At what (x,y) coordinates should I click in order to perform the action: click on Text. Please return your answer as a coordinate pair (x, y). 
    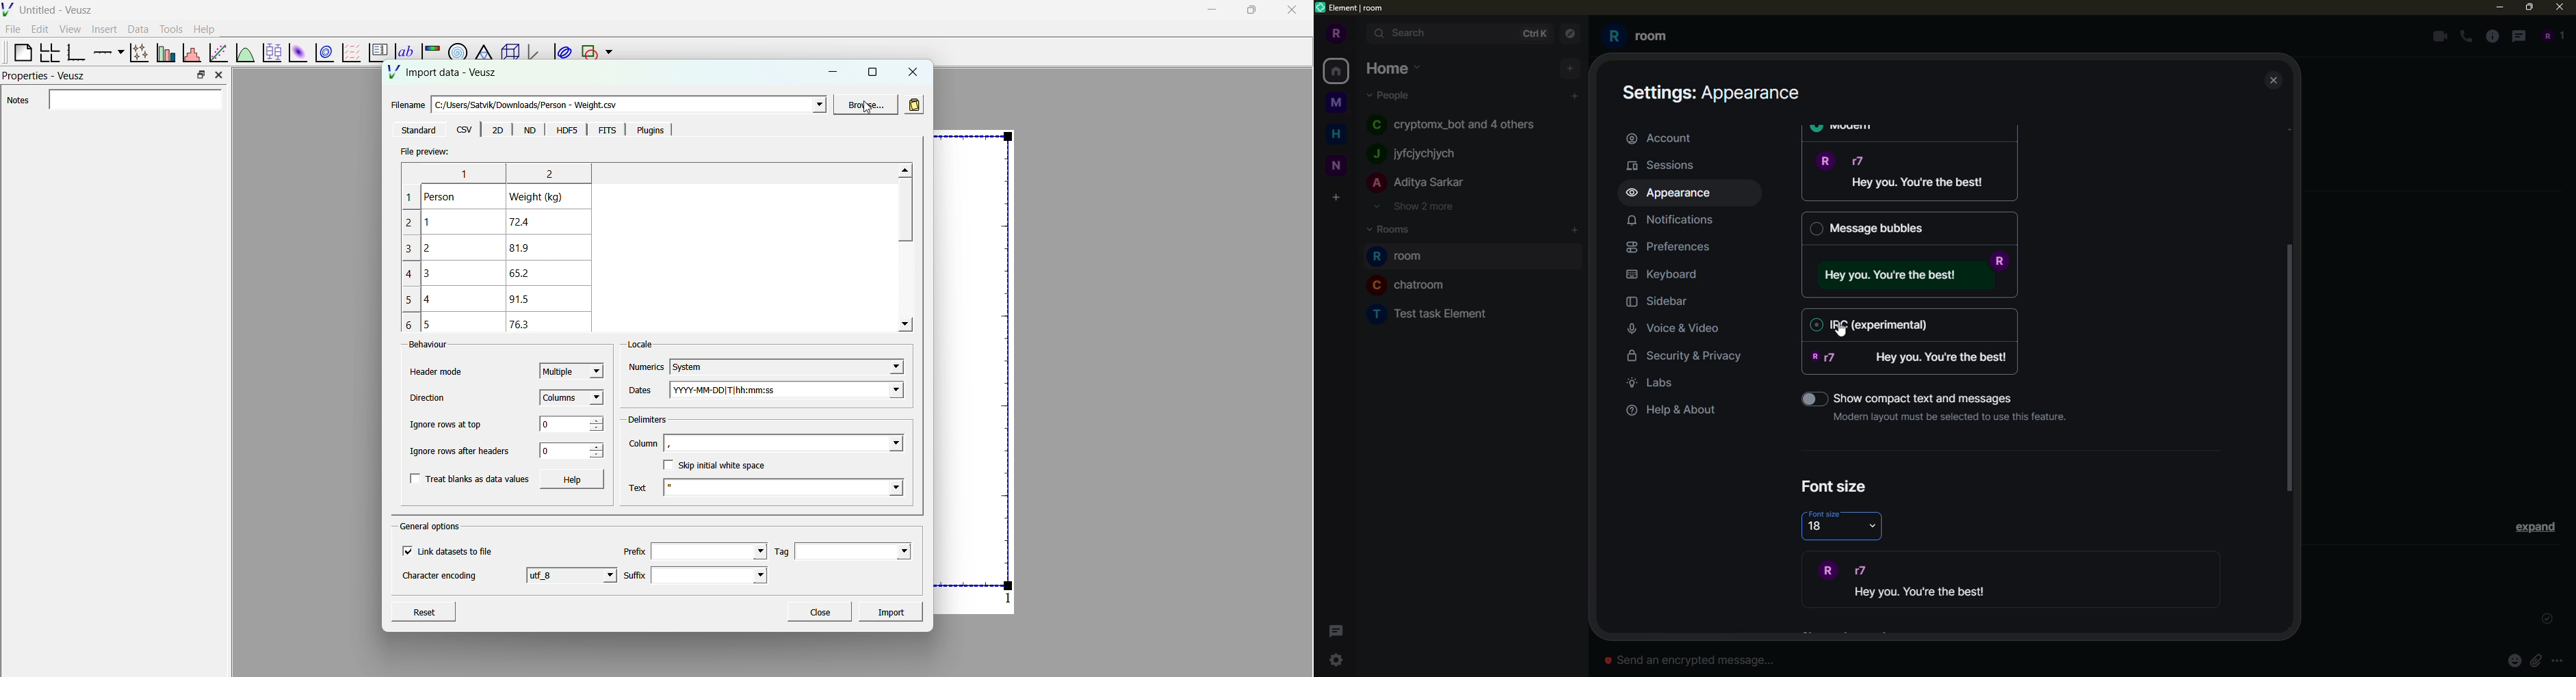
    Looking at the image, I should click on (641, 484).